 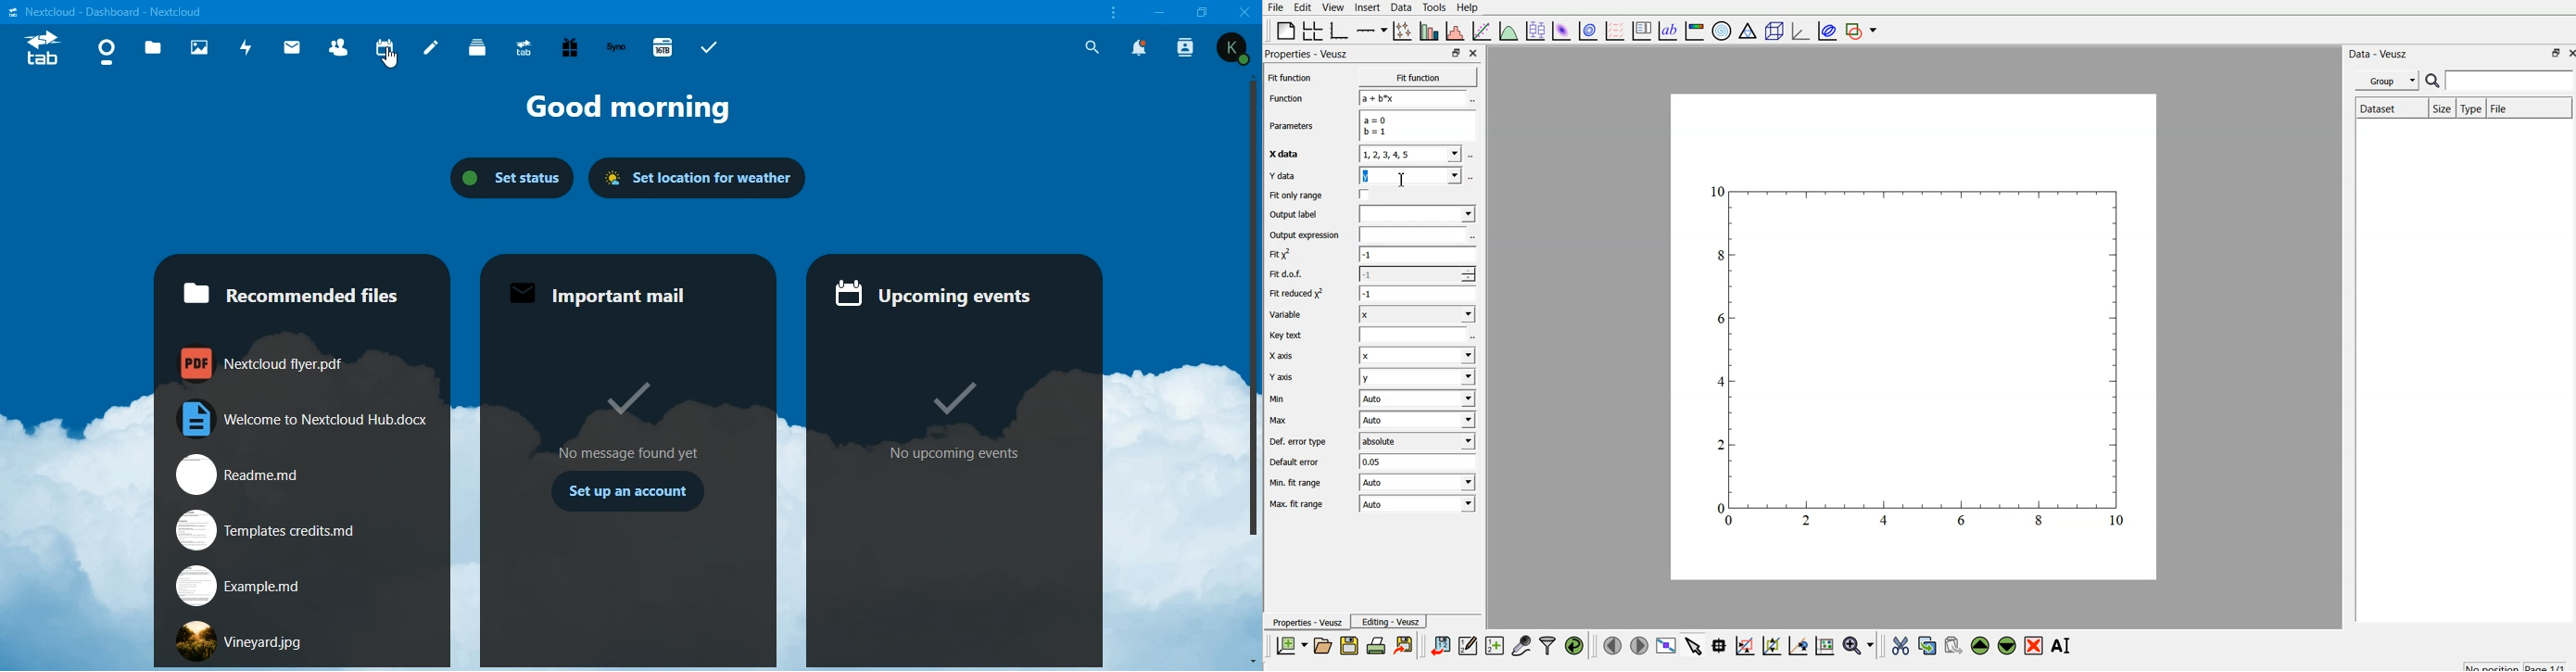 What do you see at coordinates (1203, 11) in the screenshot?
I see `restore window` at bounding box center [1203, 11].